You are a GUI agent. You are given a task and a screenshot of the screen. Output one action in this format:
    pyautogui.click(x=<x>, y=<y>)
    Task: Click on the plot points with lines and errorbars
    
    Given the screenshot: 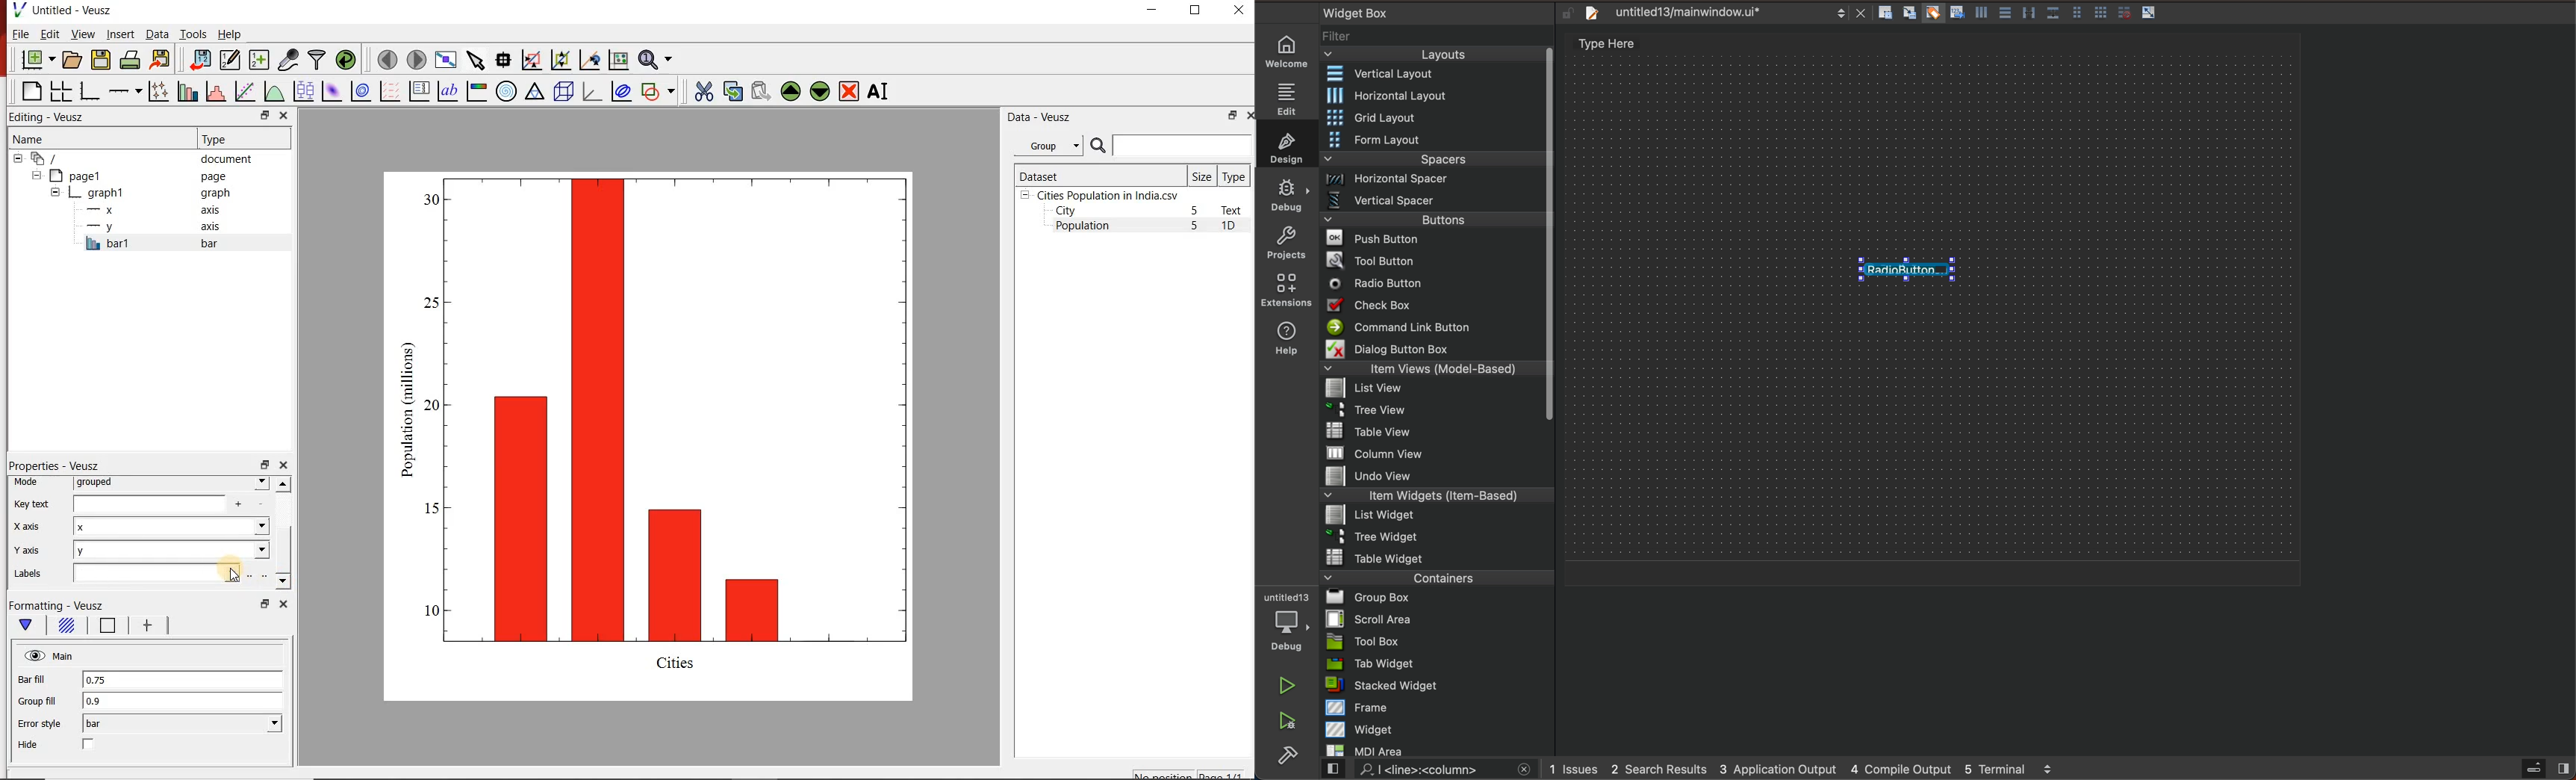 What is the action you would take?
    pyautogui.click(x=156, y=91)
    